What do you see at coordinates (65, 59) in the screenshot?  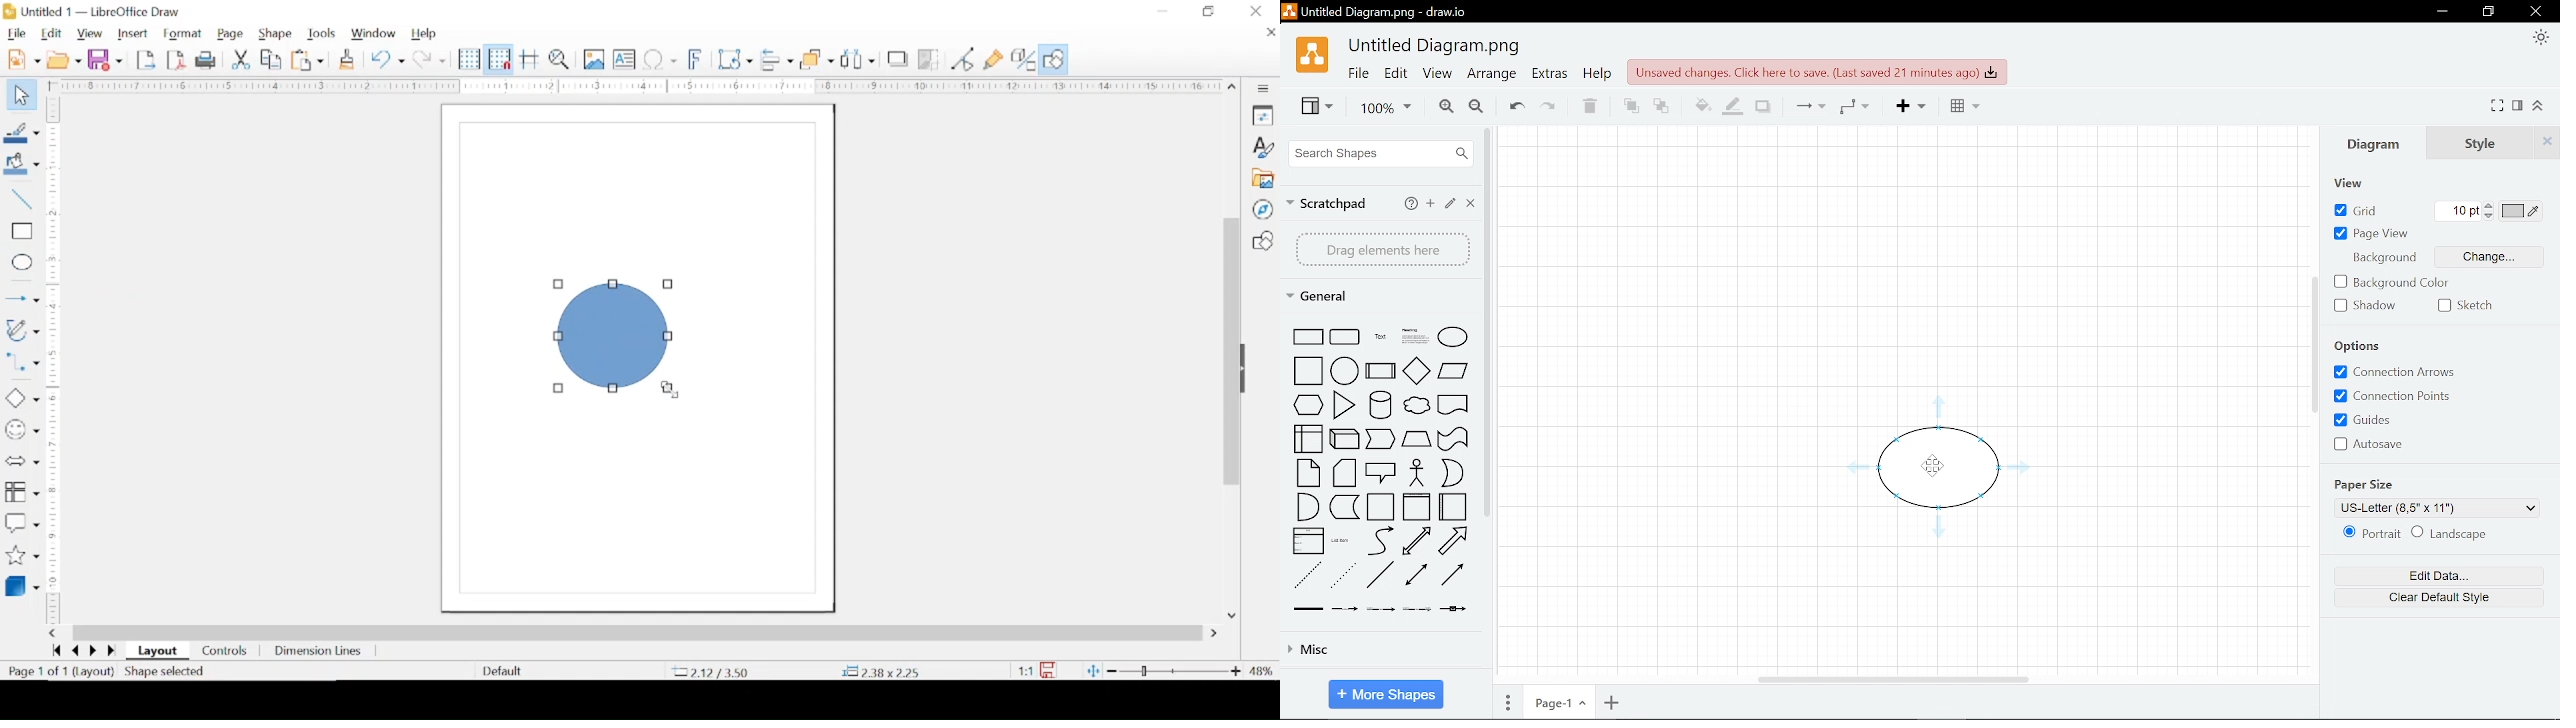 I see `open` at bounding box center [65, 59].